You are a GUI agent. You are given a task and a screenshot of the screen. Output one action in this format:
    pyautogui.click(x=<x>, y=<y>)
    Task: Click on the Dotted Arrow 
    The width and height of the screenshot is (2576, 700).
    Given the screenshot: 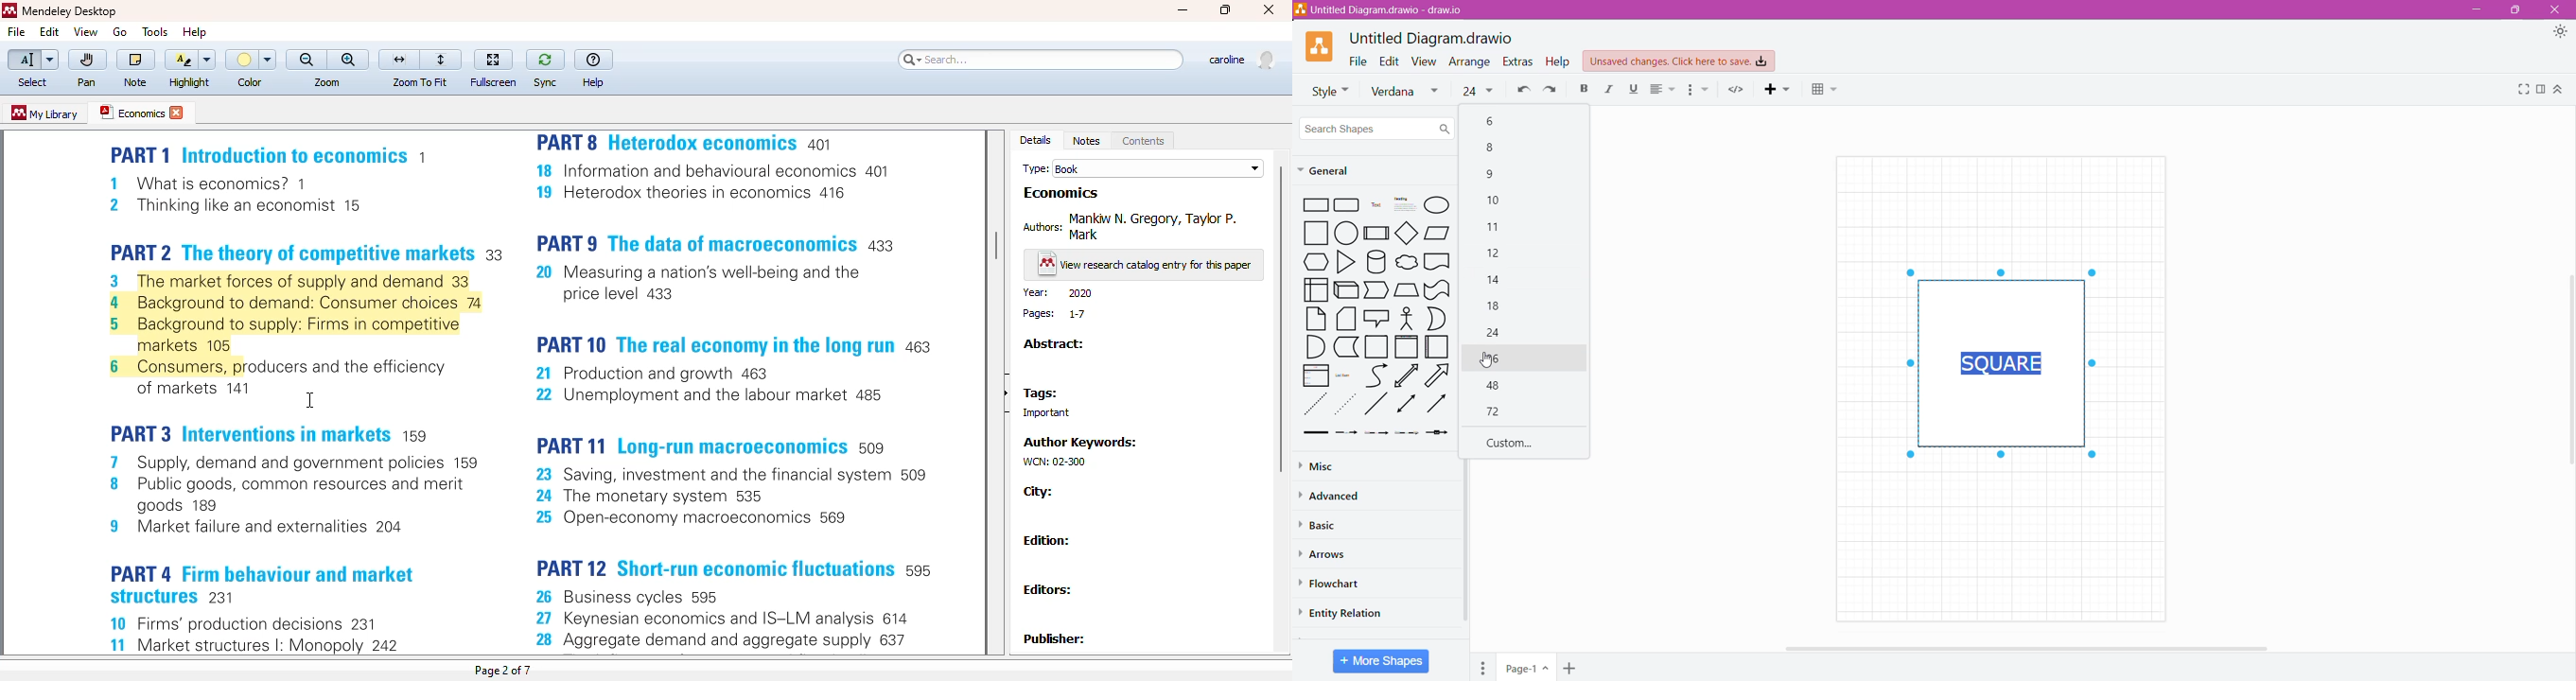 What is the action you would take?
    pyautogui.click(x=1346, y=405)
    